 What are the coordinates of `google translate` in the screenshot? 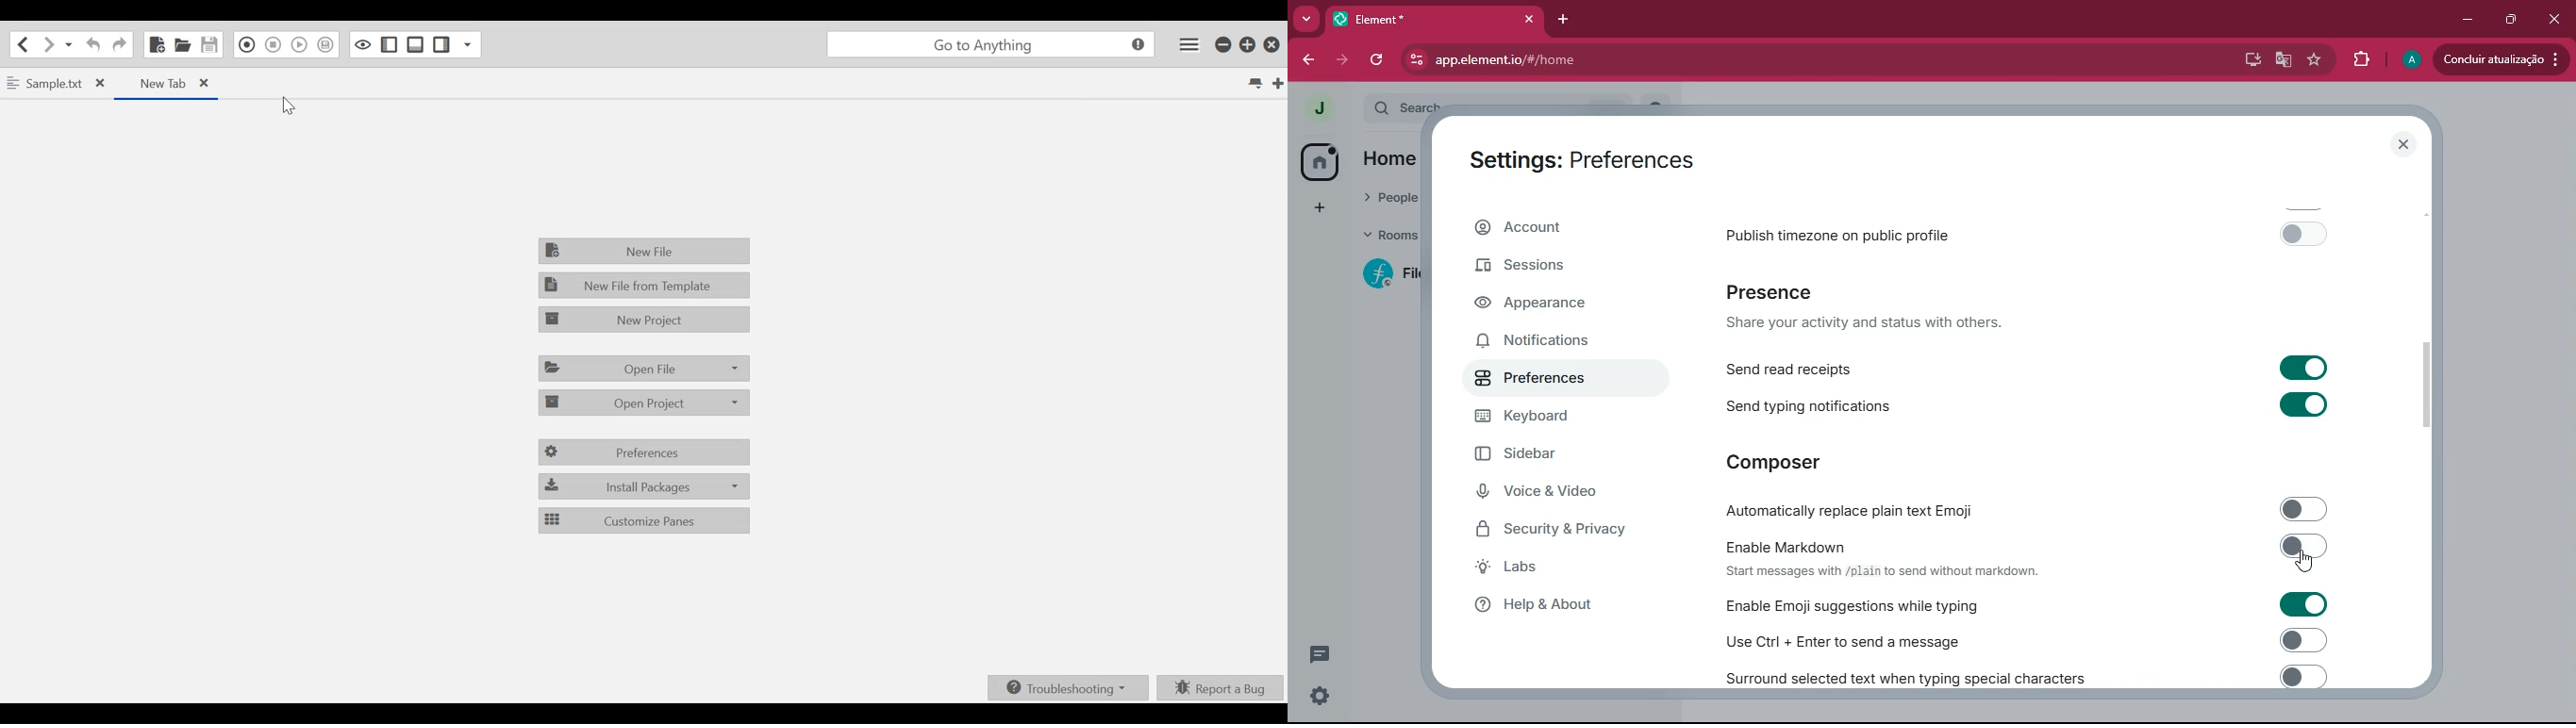 It's located at (2284, 61).